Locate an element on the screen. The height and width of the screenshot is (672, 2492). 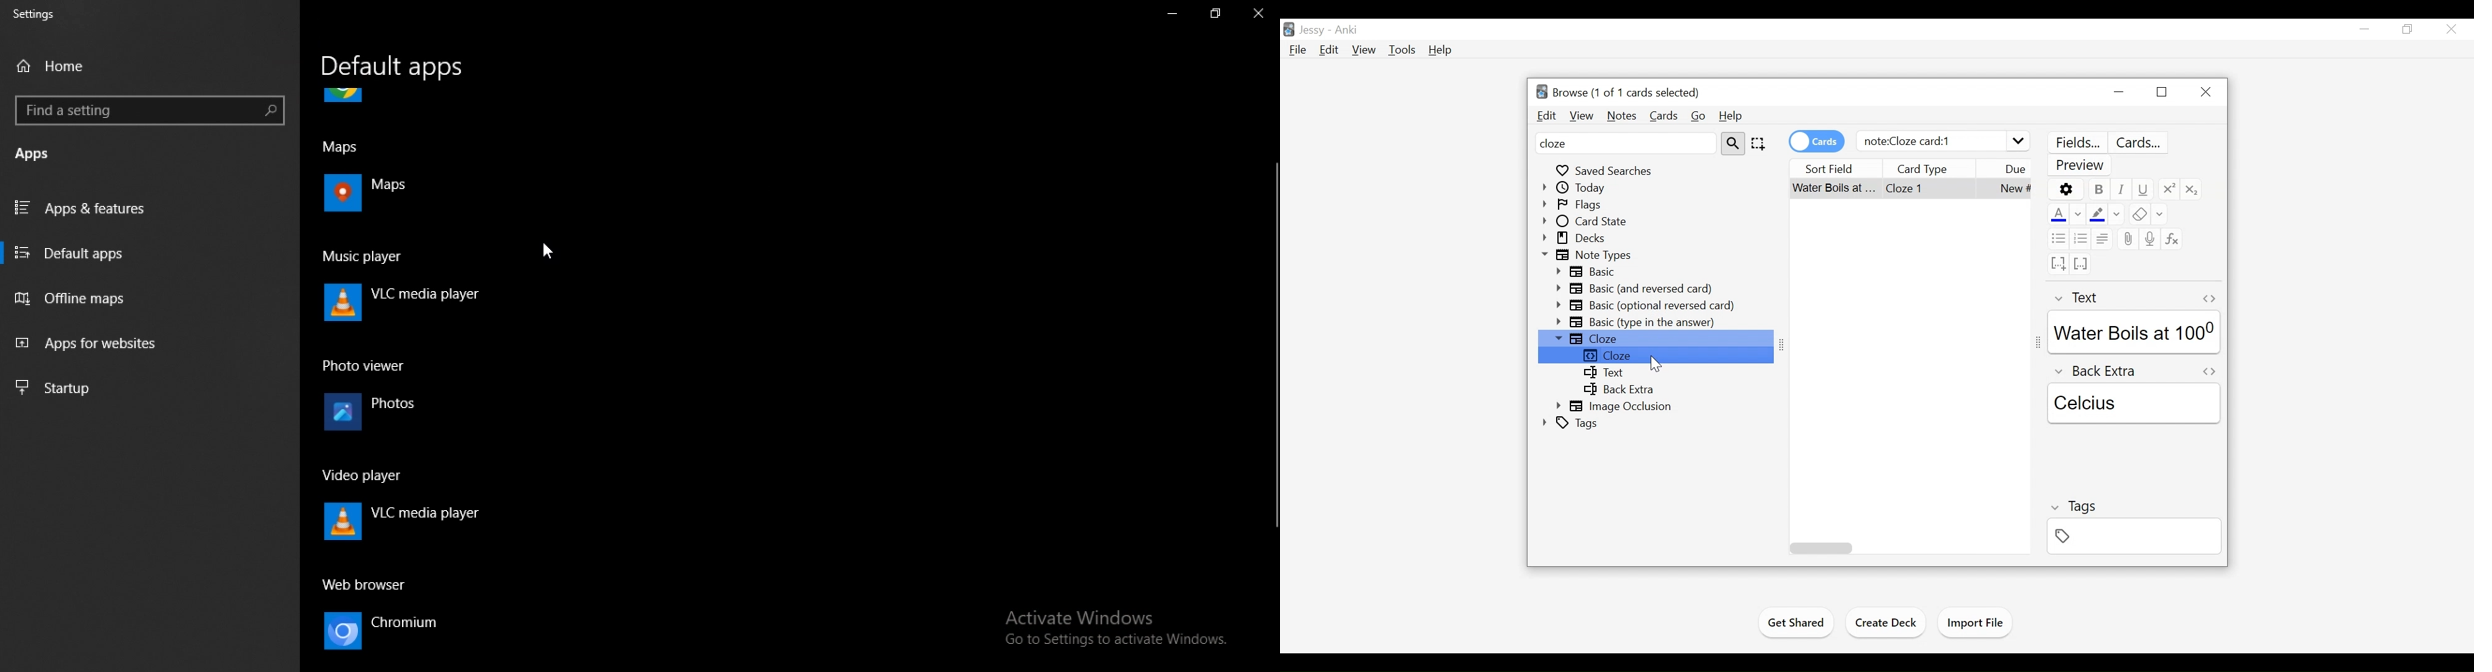
Record Audio is located at coordinates (2149, 239).